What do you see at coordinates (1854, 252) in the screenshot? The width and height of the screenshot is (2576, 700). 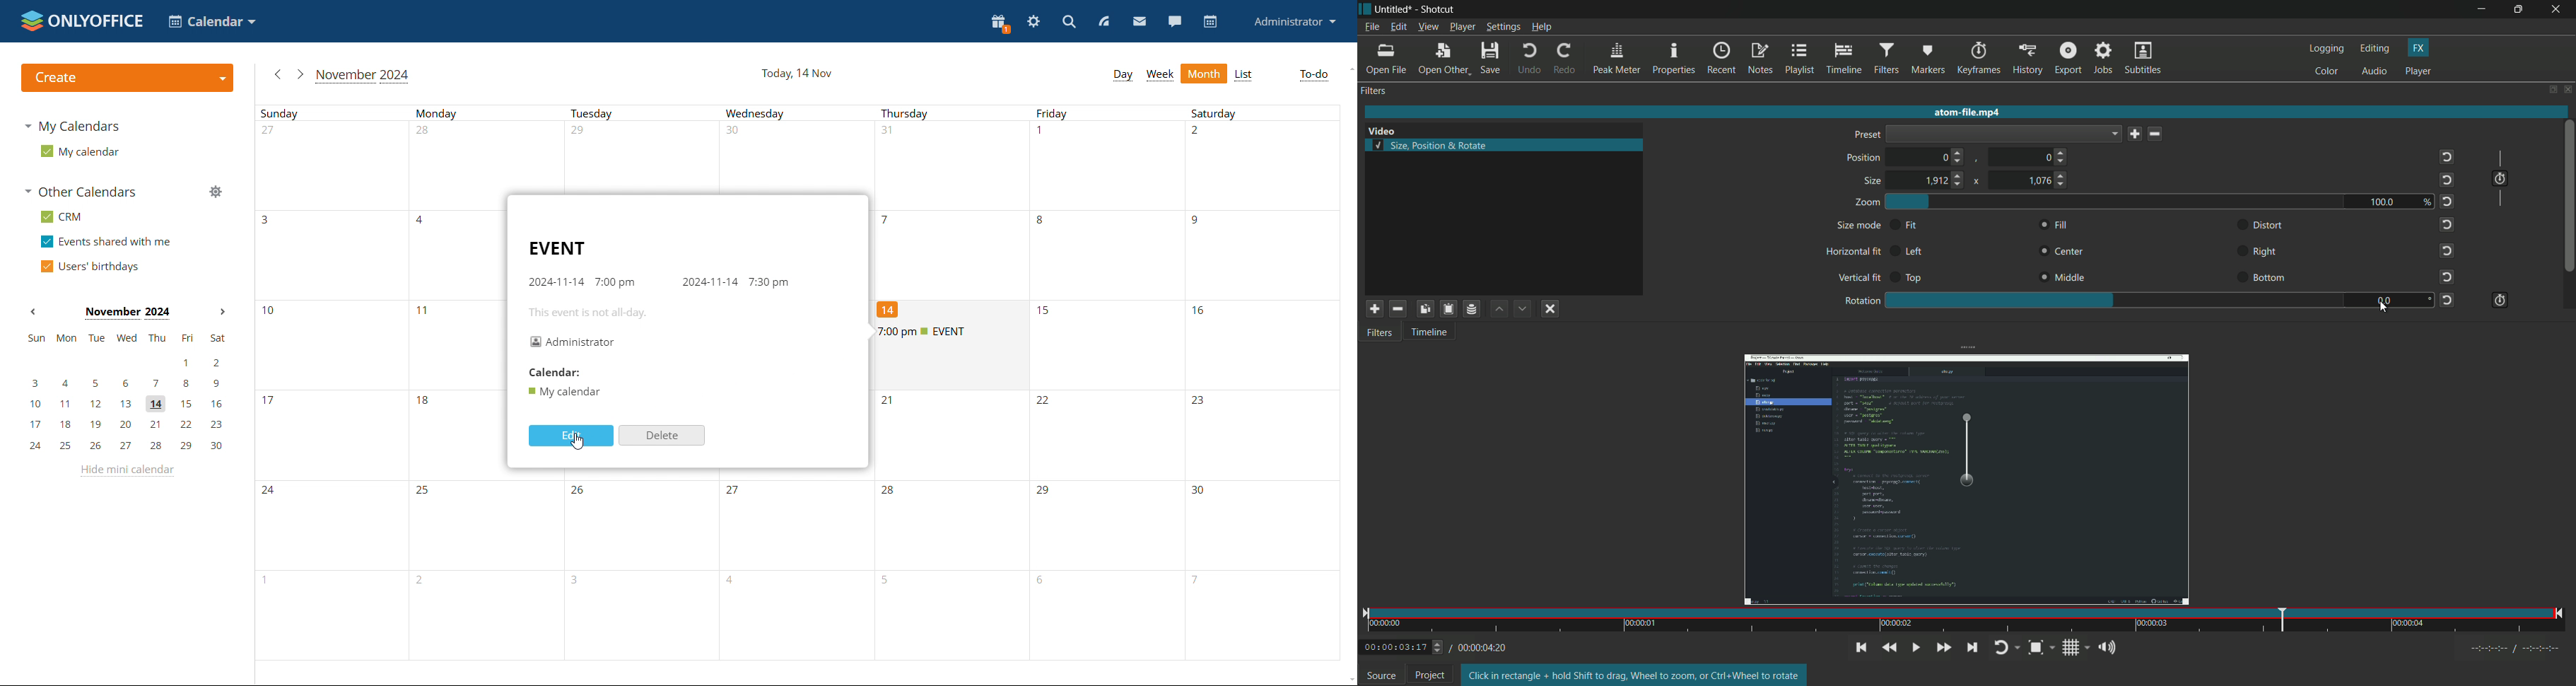 I see `horizontal fit` at bounding box center [1854, 252].